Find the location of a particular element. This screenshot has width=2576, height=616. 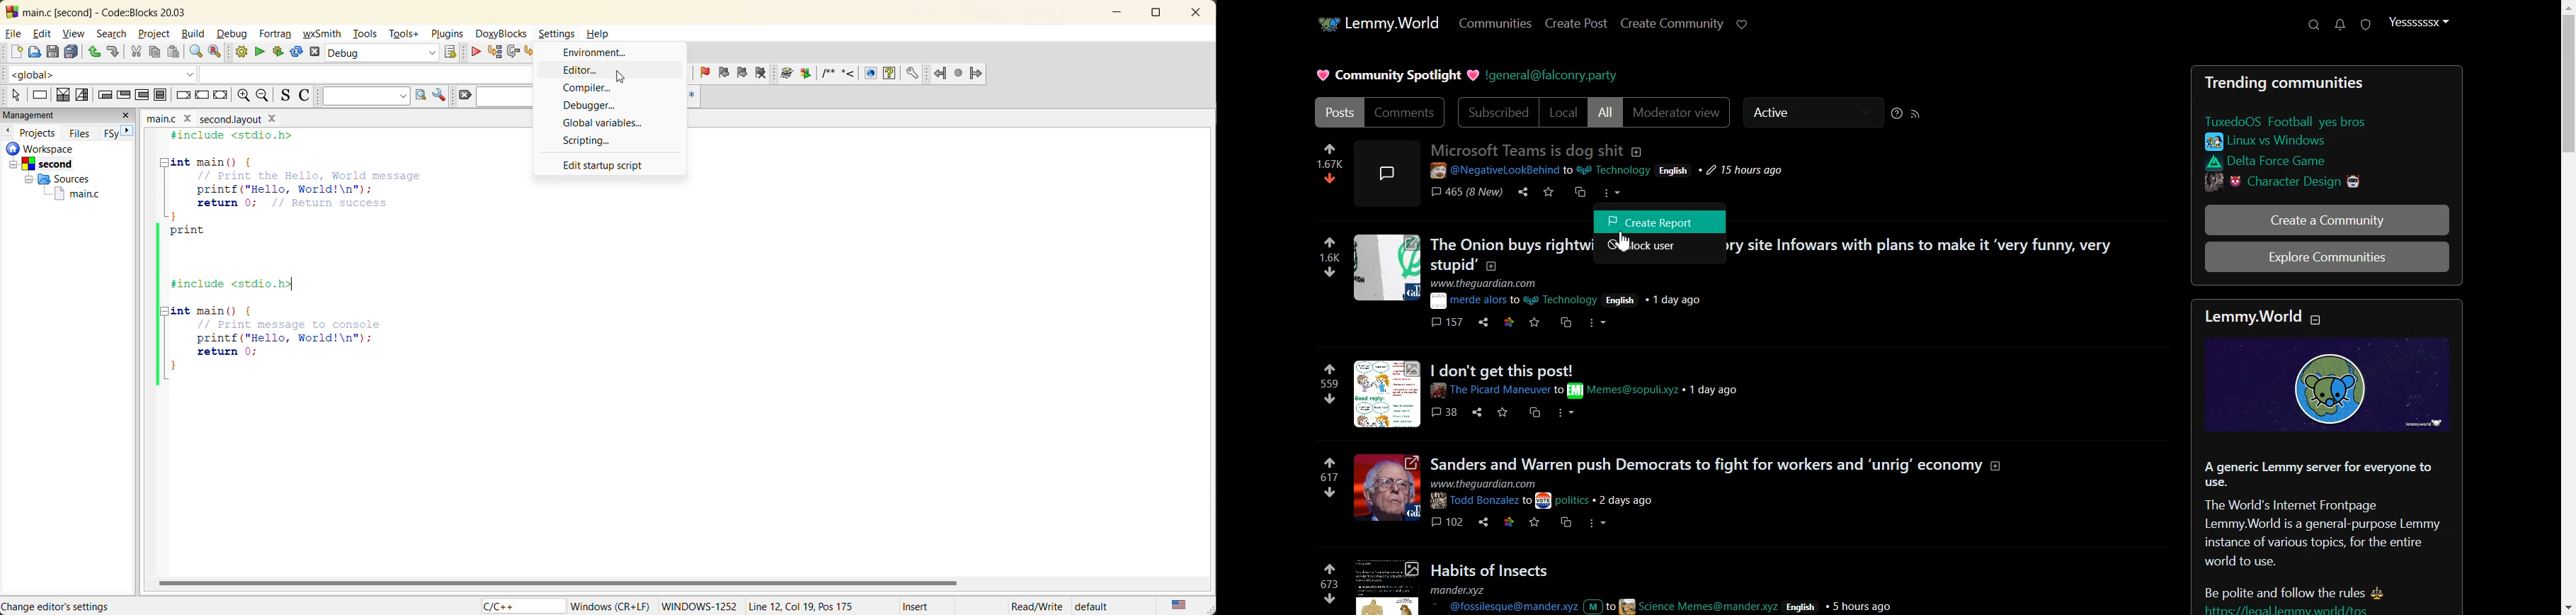

previous bookmark is located at coordinates (726, 74).